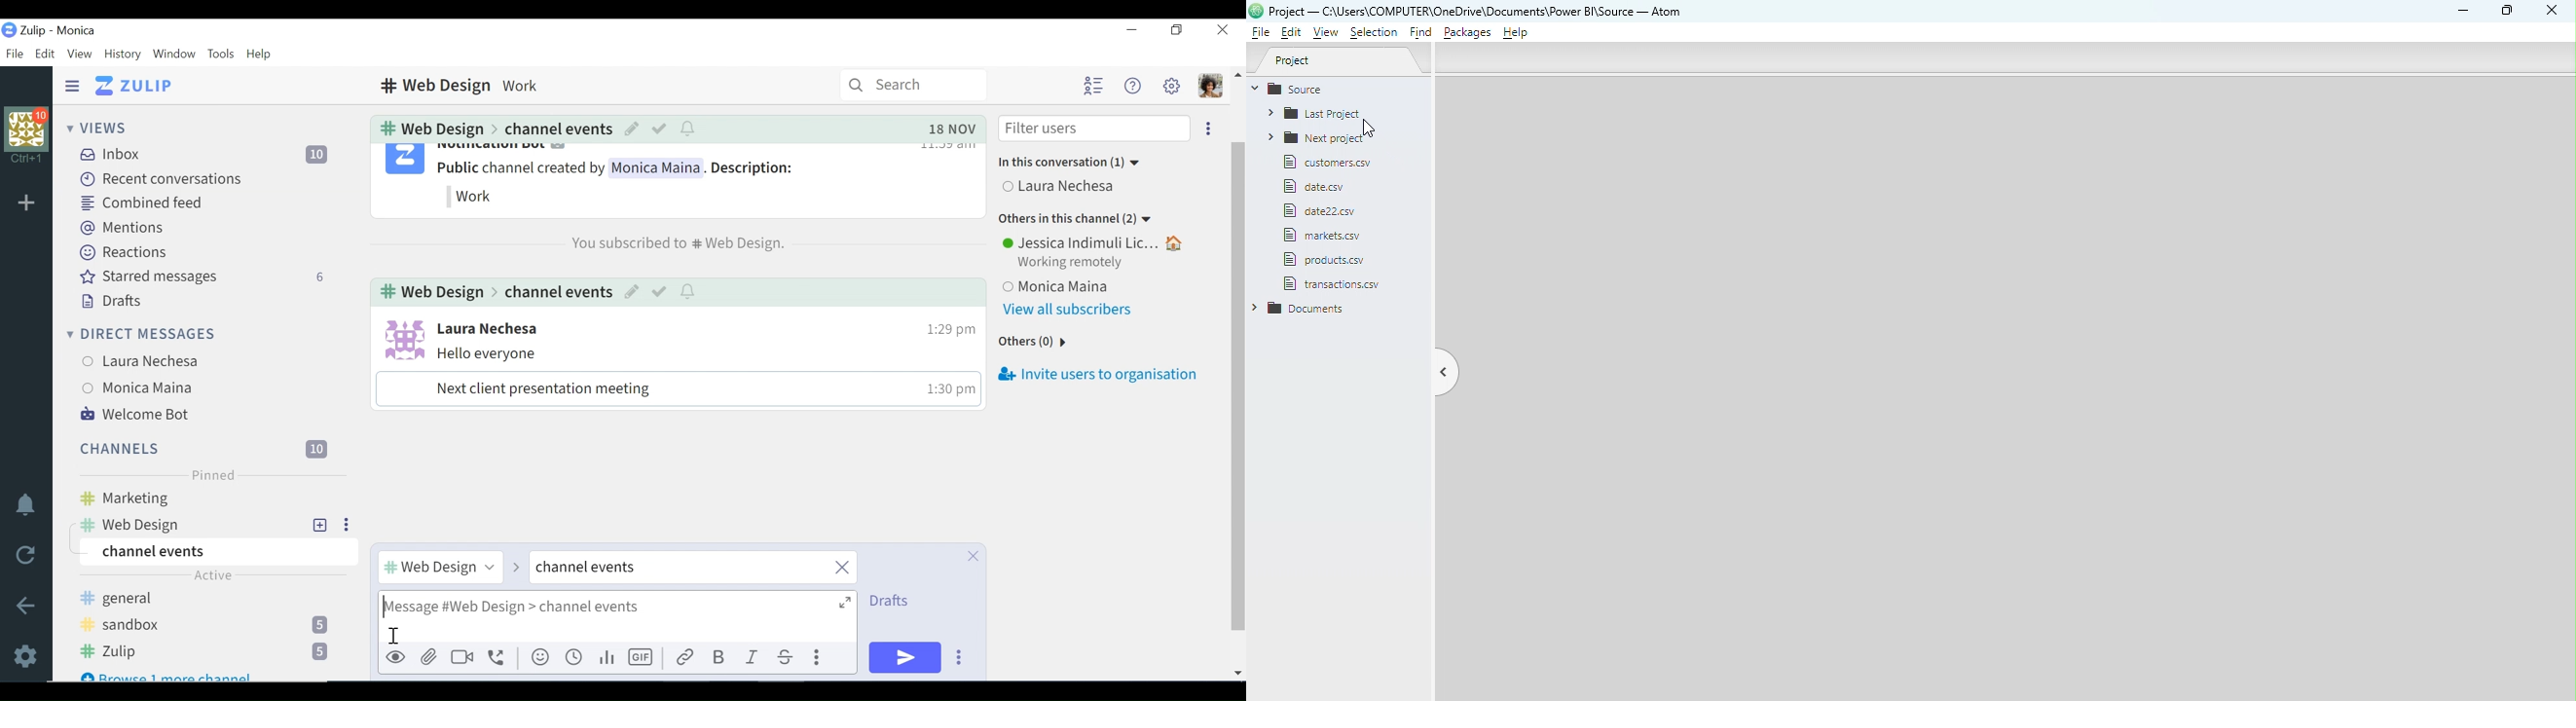  What do you see at coordinates (464, 85) in the screenshot?
I see `web design Channel description` at bounding box center [464, 85].